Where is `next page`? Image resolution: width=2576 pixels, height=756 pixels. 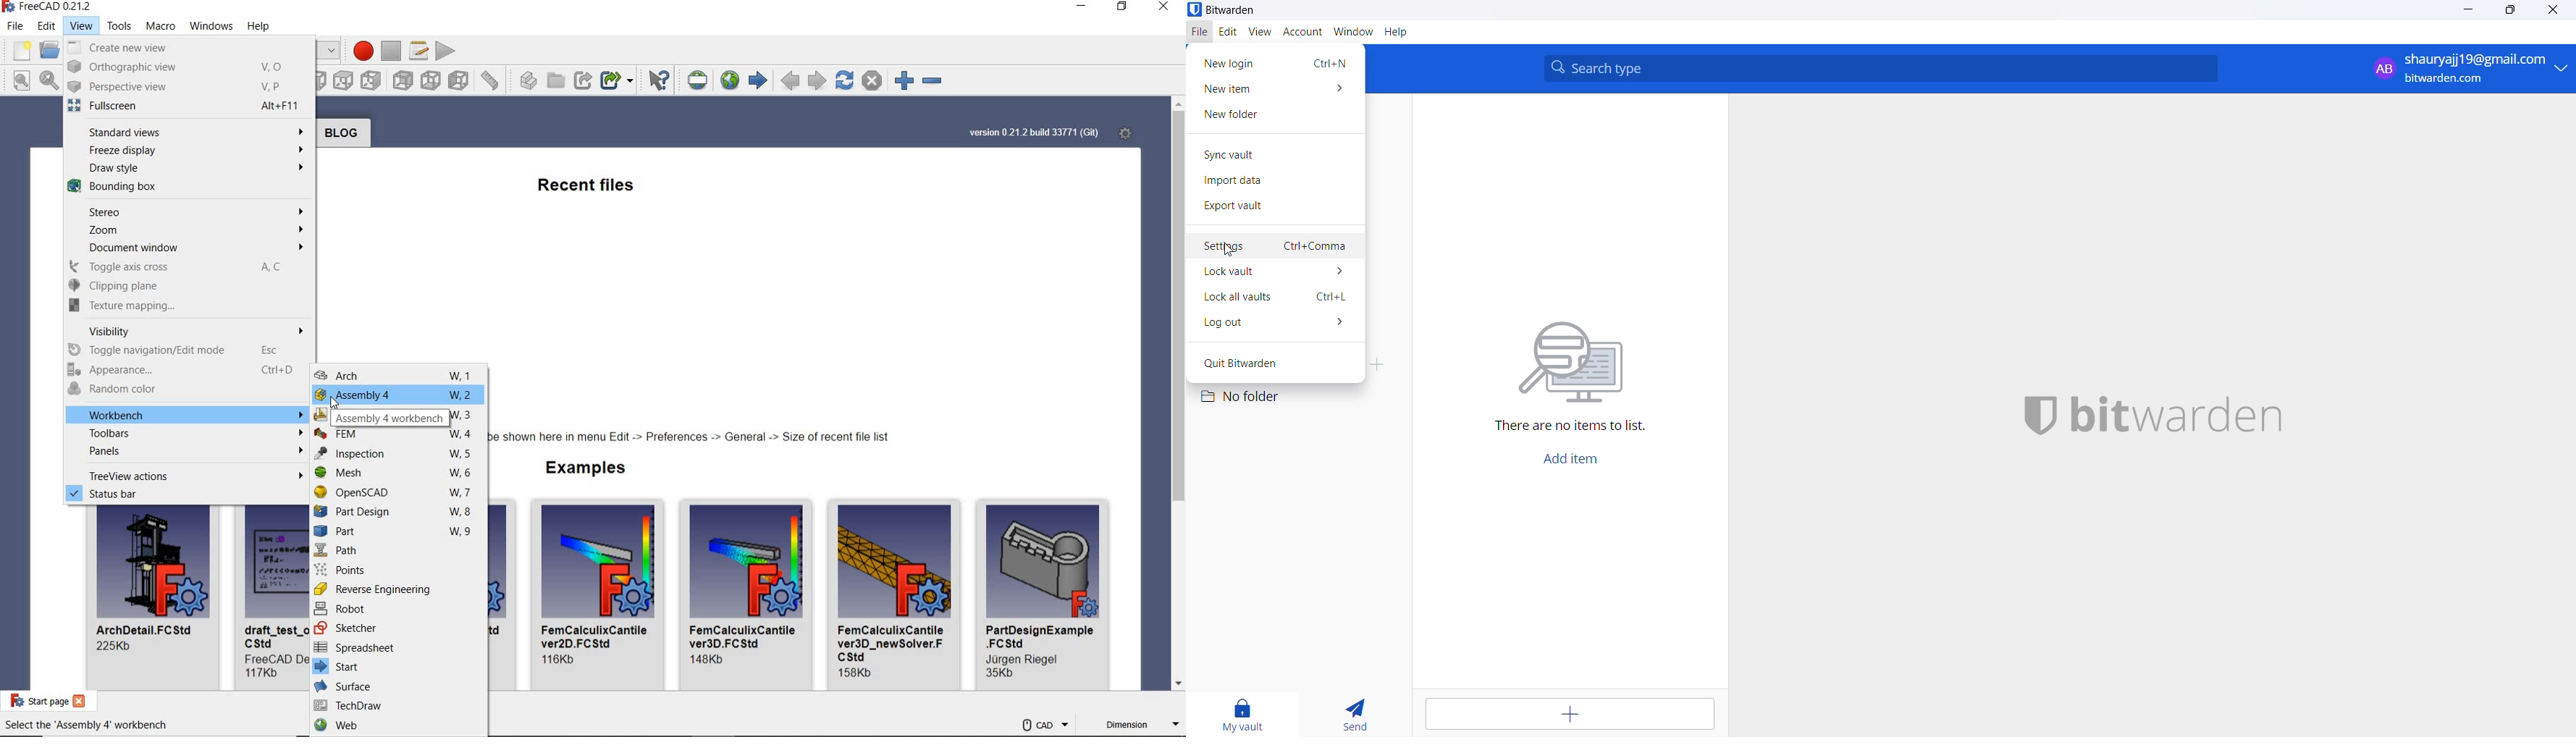
next page is located at coordinates (819, 79).